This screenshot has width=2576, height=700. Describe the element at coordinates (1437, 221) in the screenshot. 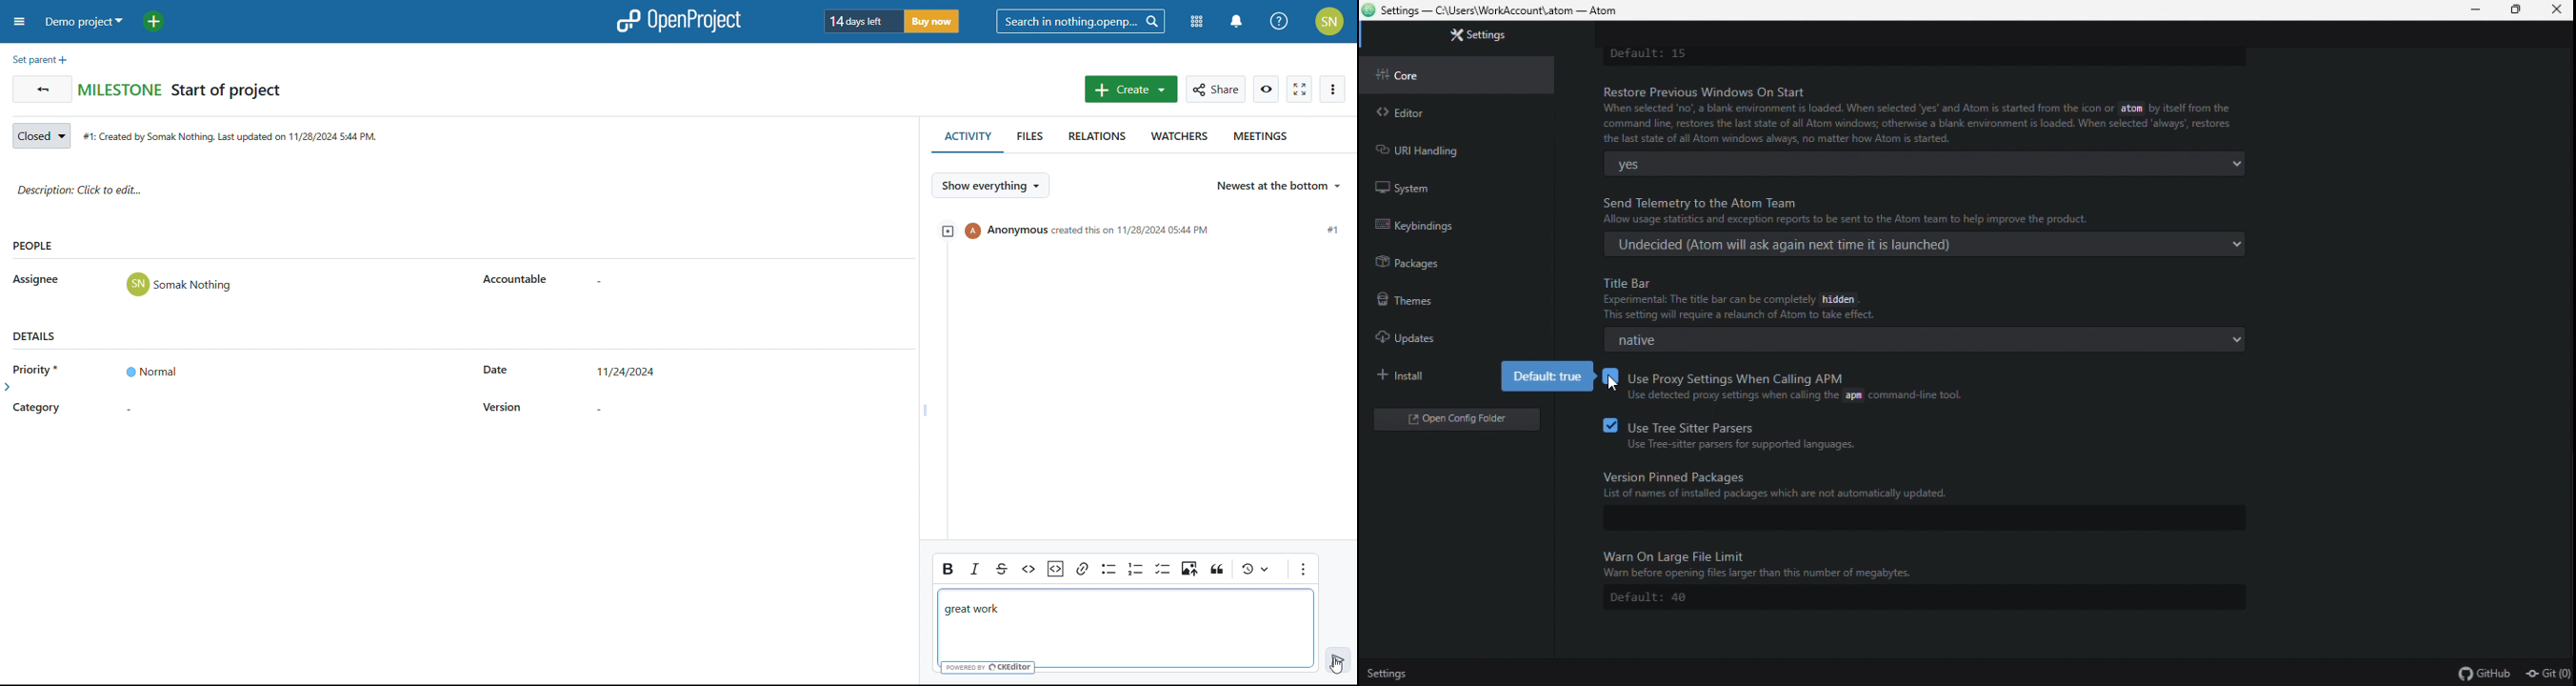

I see `keybindings` at that location.